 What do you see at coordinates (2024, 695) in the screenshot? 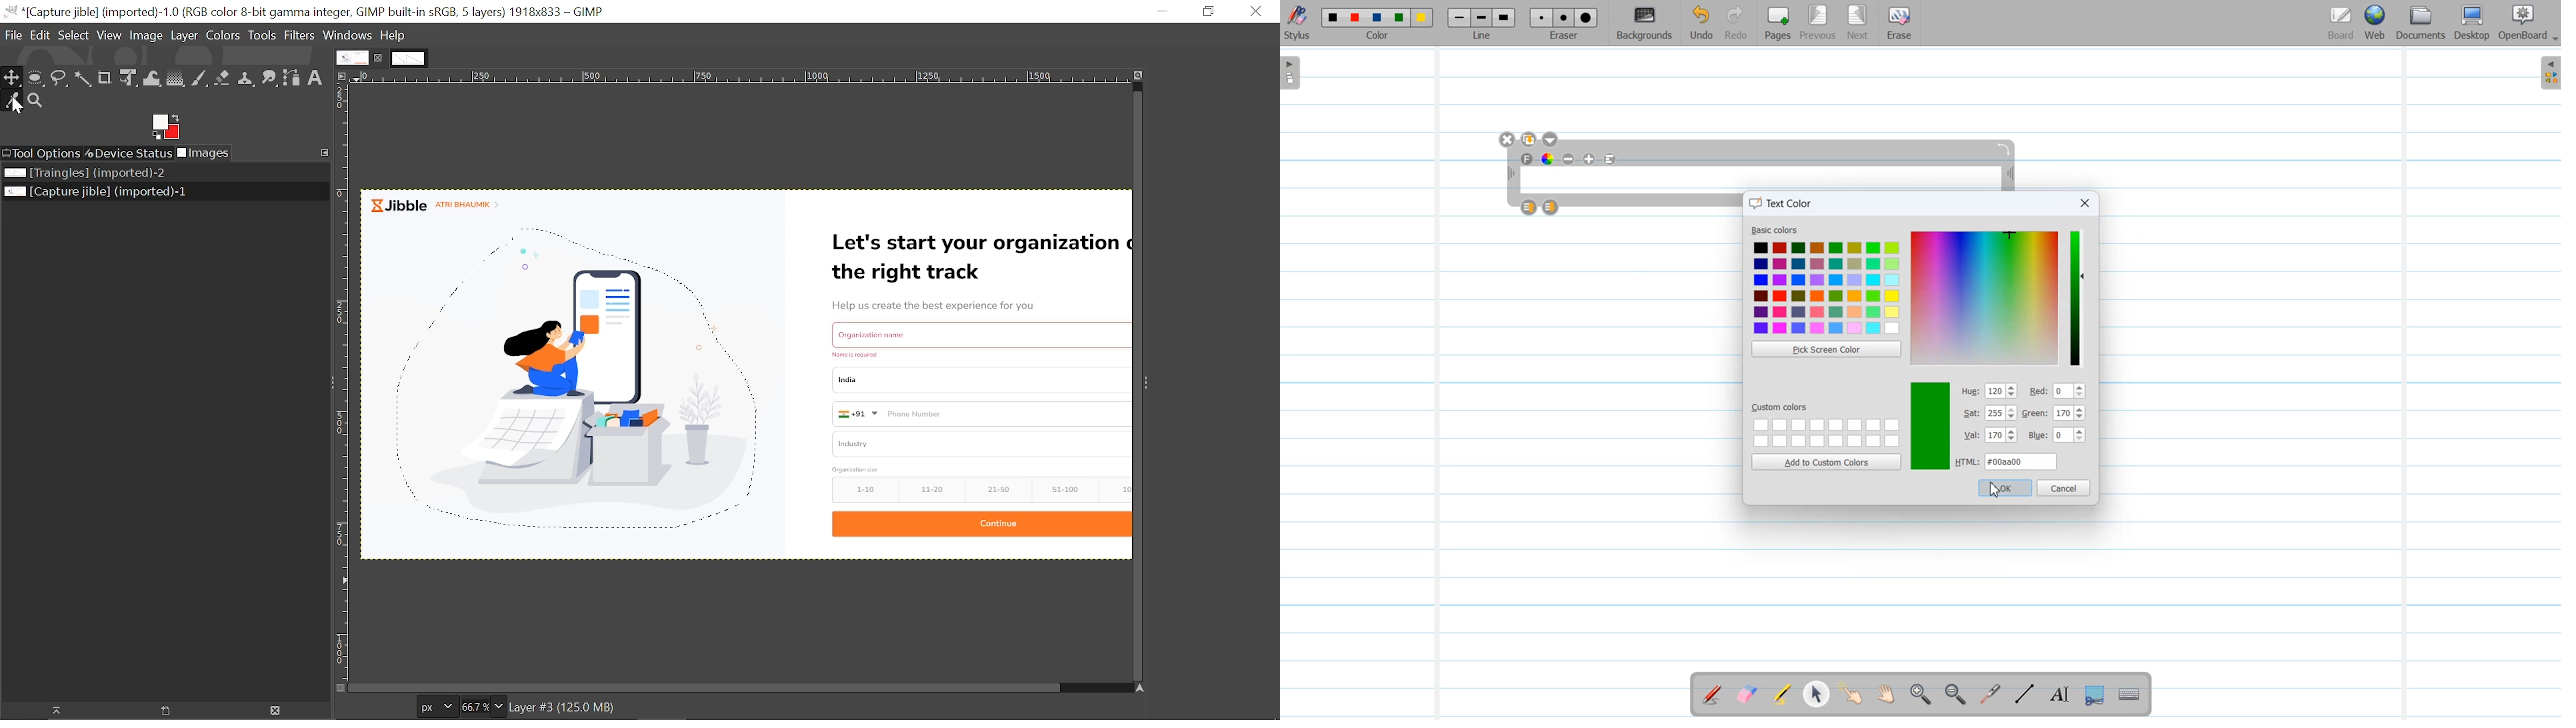
I see `Draw Lines` at bounding box center [2024, 695].